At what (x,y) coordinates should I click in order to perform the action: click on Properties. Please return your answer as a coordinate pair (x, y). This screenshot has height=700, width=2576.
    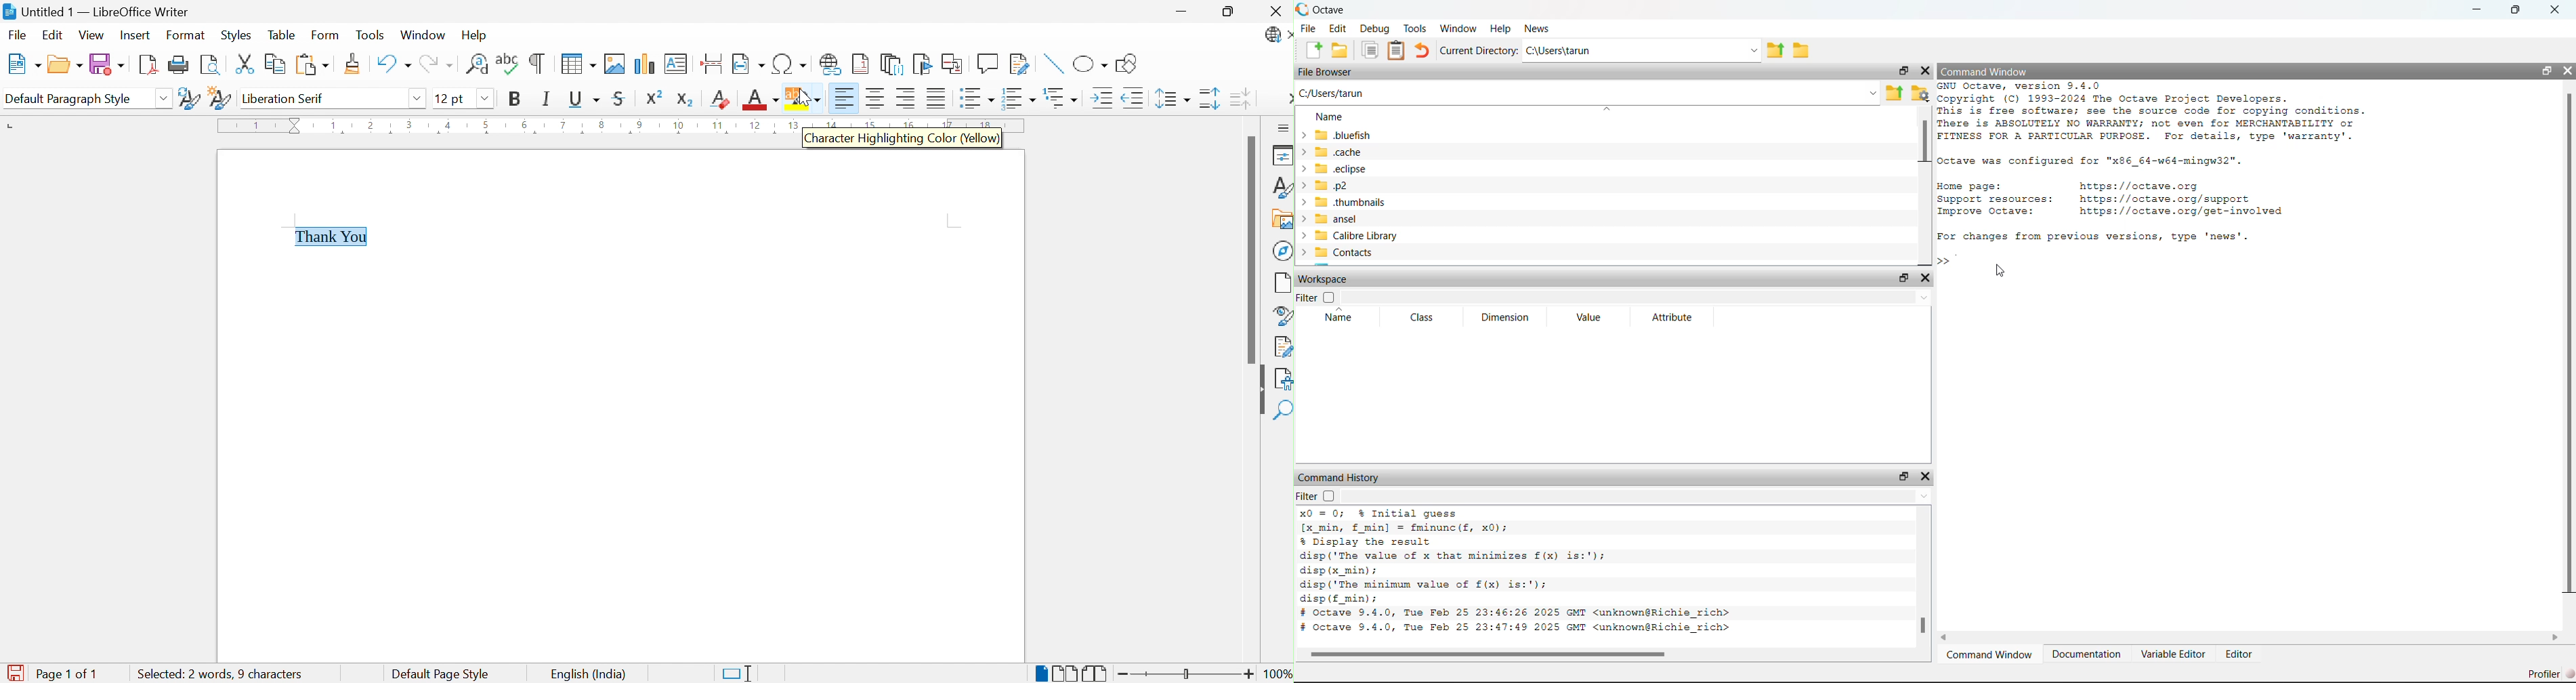
    Looking at the image, I should click on (1280, 156).